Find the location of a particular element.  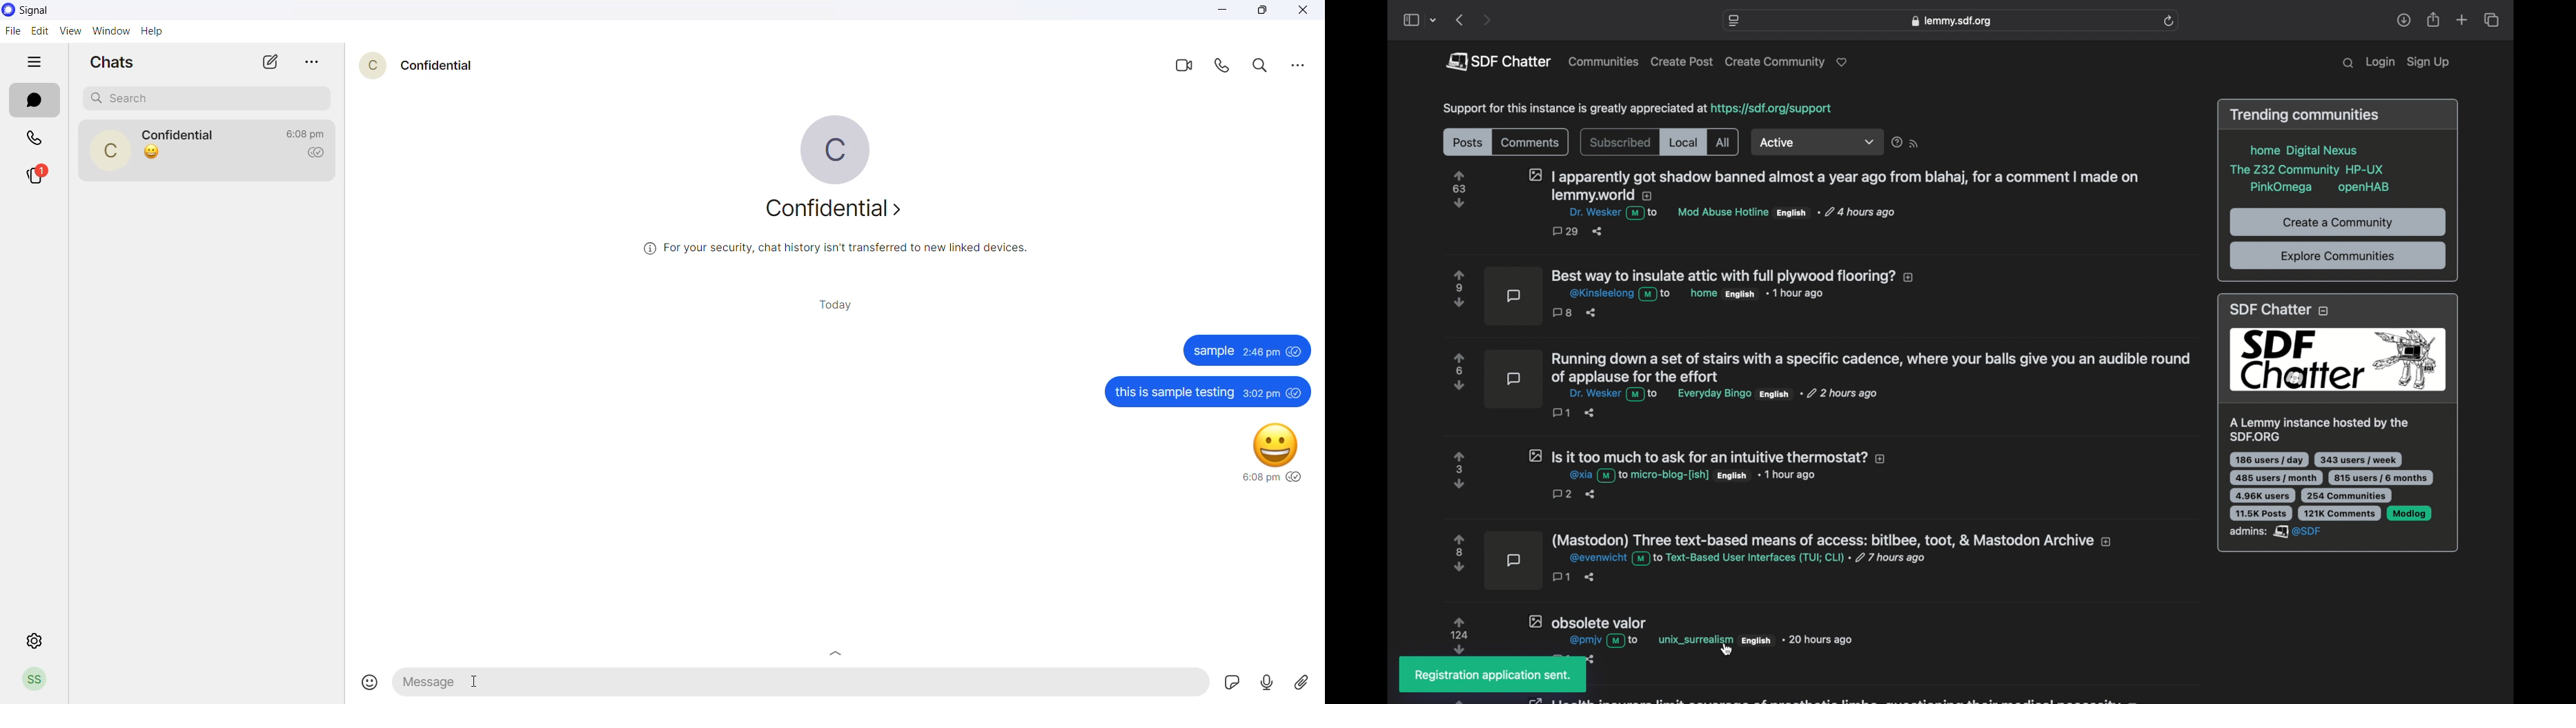

pdf chatter is located at coordinates (1498, 61).